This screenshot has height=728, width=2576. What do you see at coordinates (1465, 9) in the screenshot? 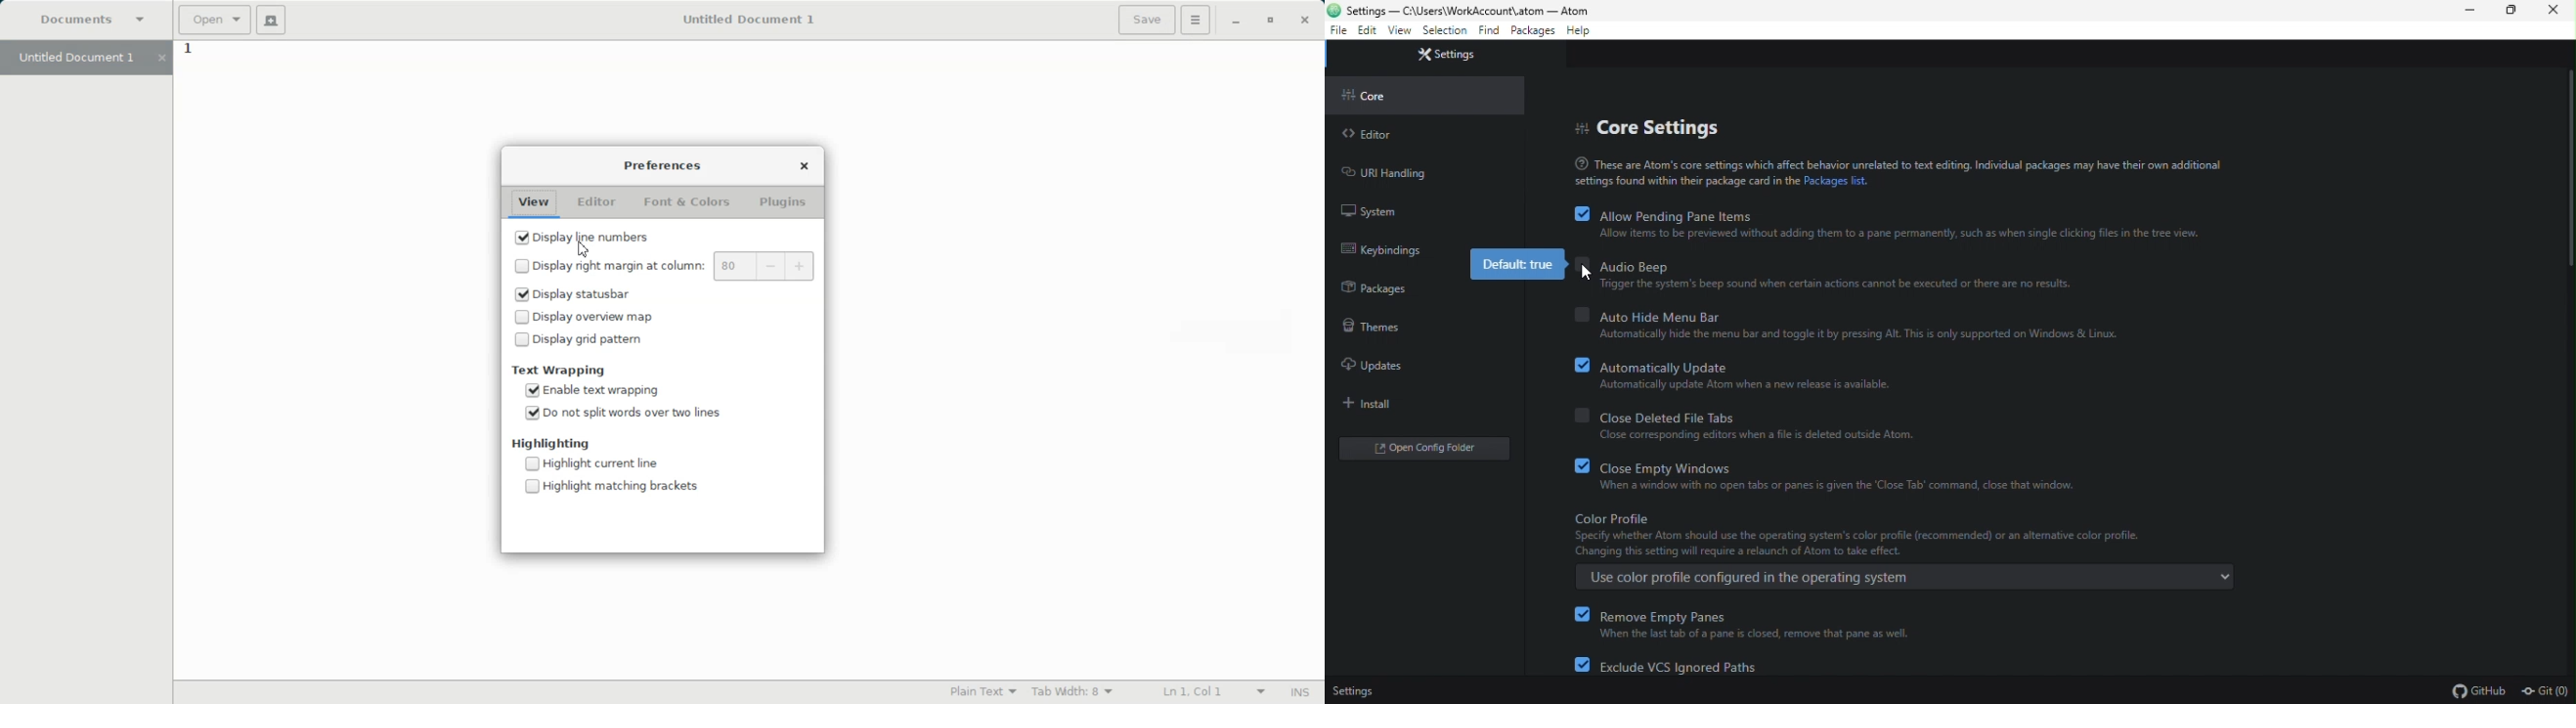
I see `C:\Users\WorkAccount\atom - Atom` at bounding box center [1465, 9].